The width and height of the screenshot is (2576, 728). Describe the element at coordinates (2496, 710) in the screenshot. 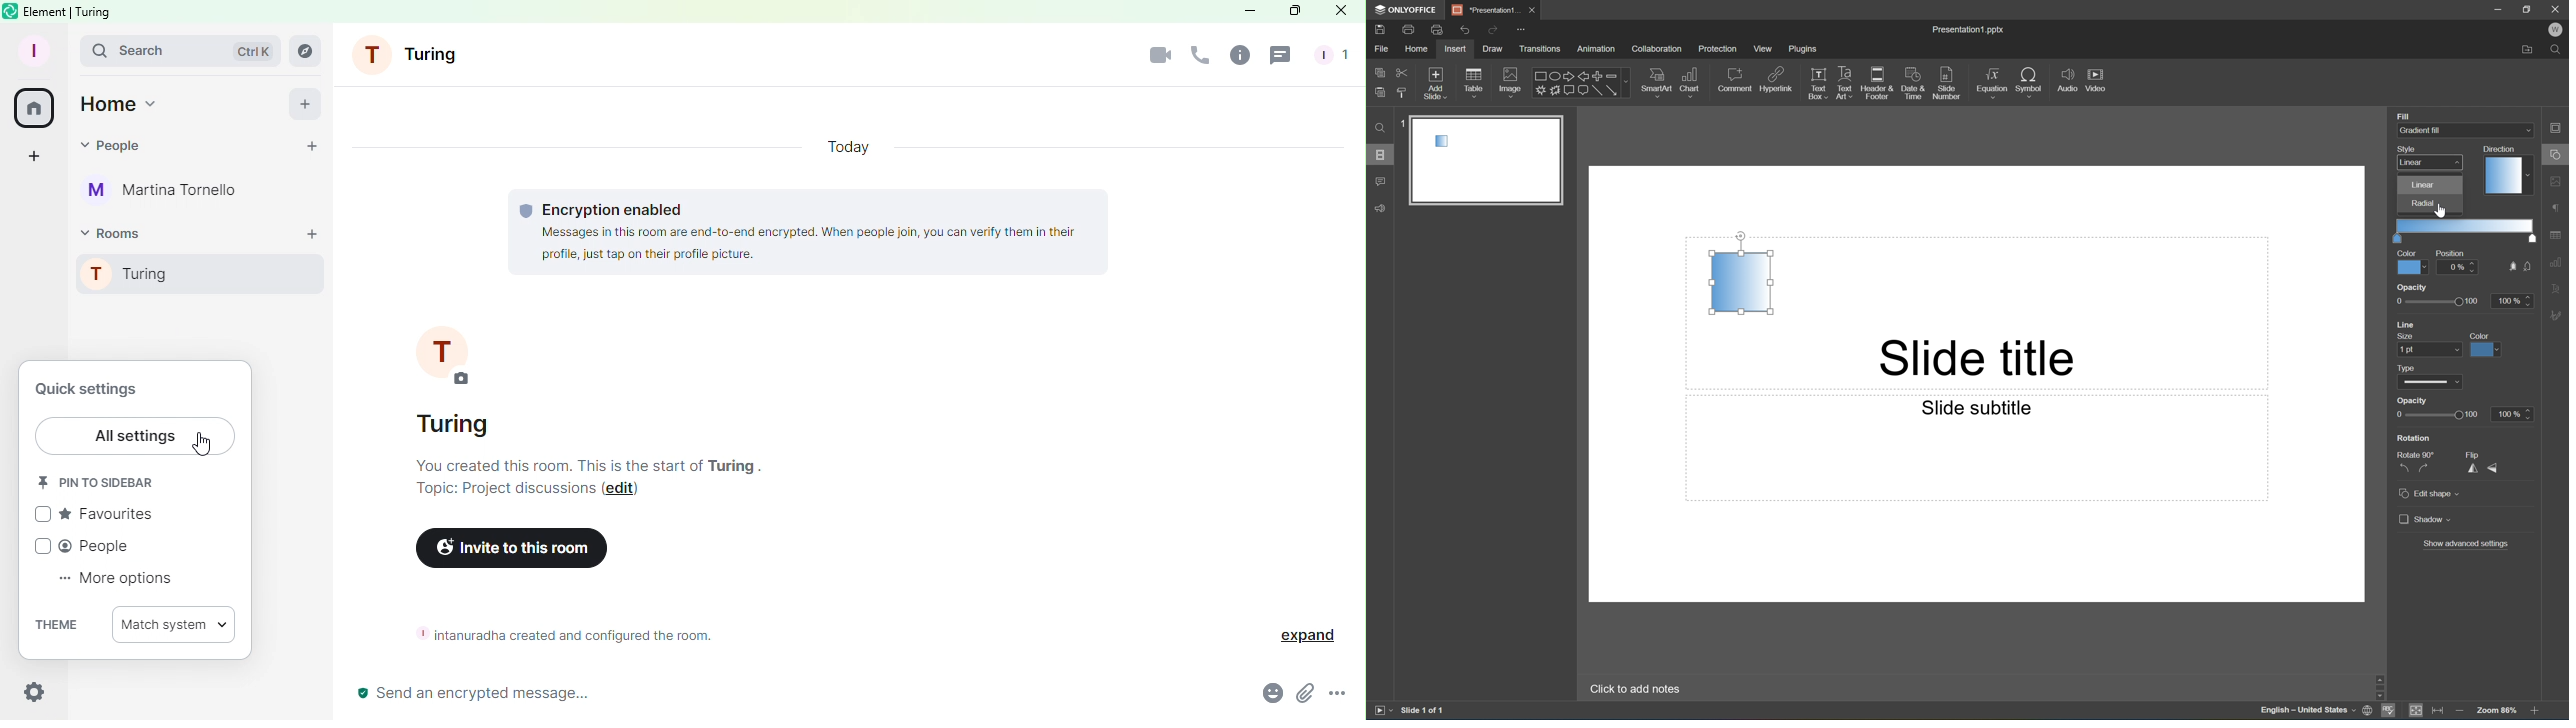

I see `Zoom 103%` at that location.